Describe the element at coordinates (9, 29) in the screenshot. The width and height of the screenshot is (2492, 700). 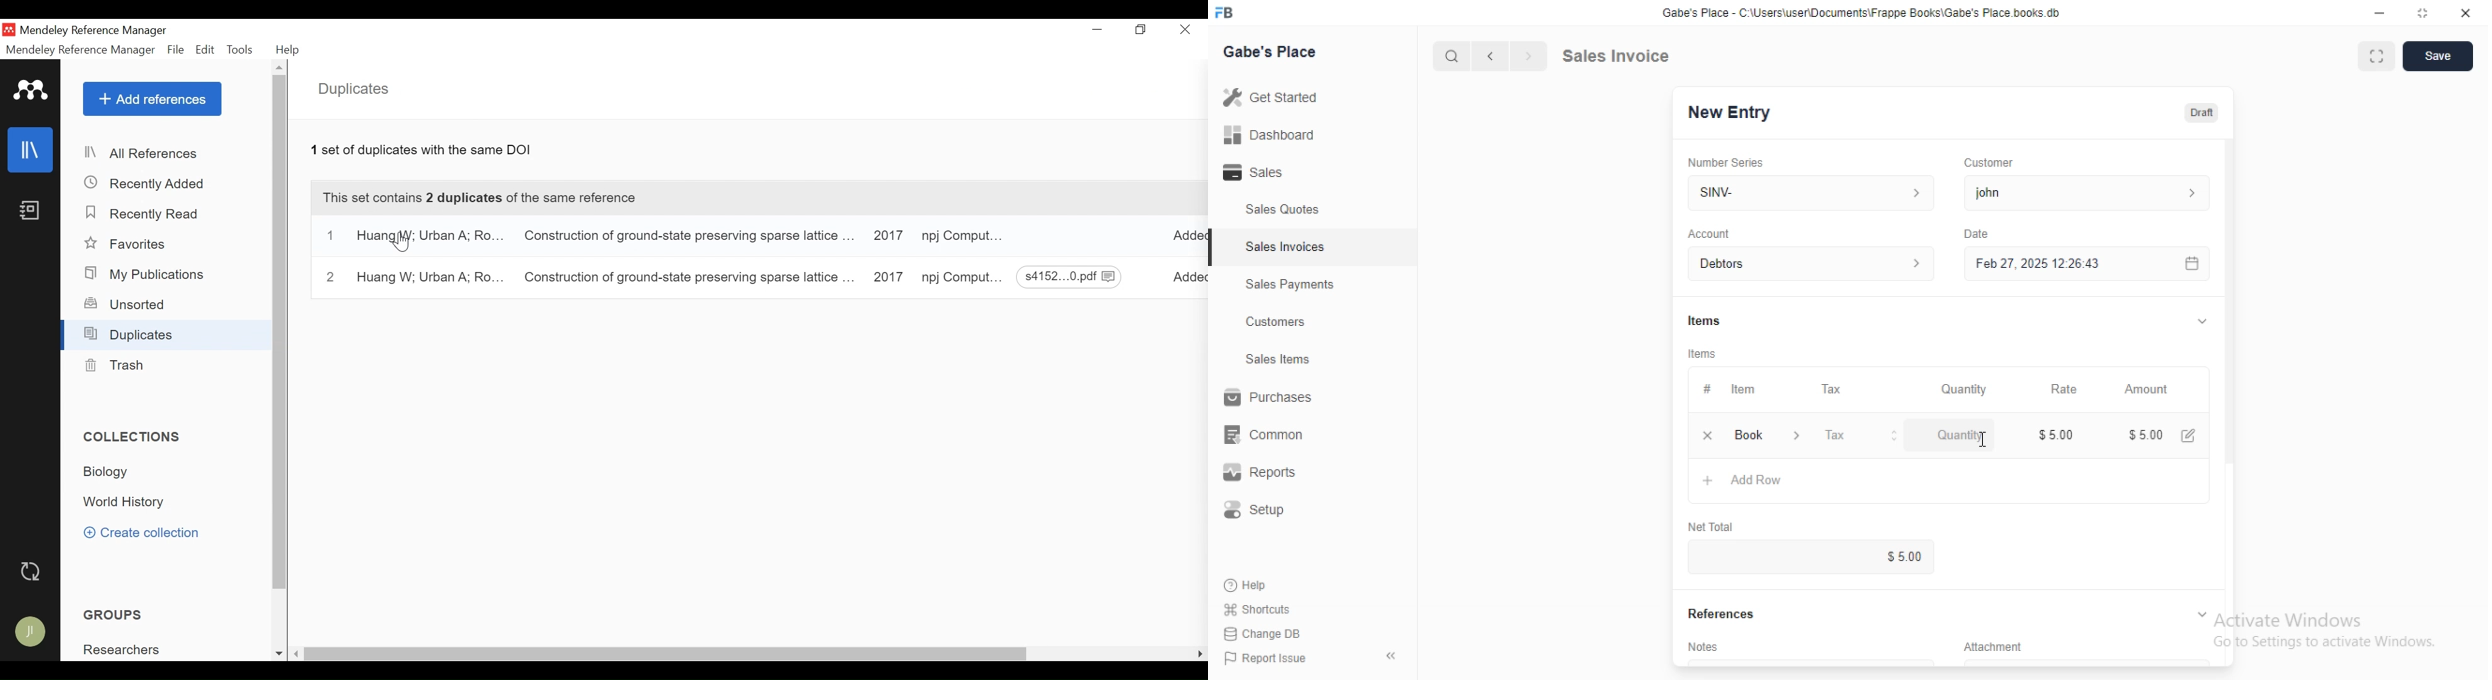
I see `Mendeley Desktop Icon` at that location.